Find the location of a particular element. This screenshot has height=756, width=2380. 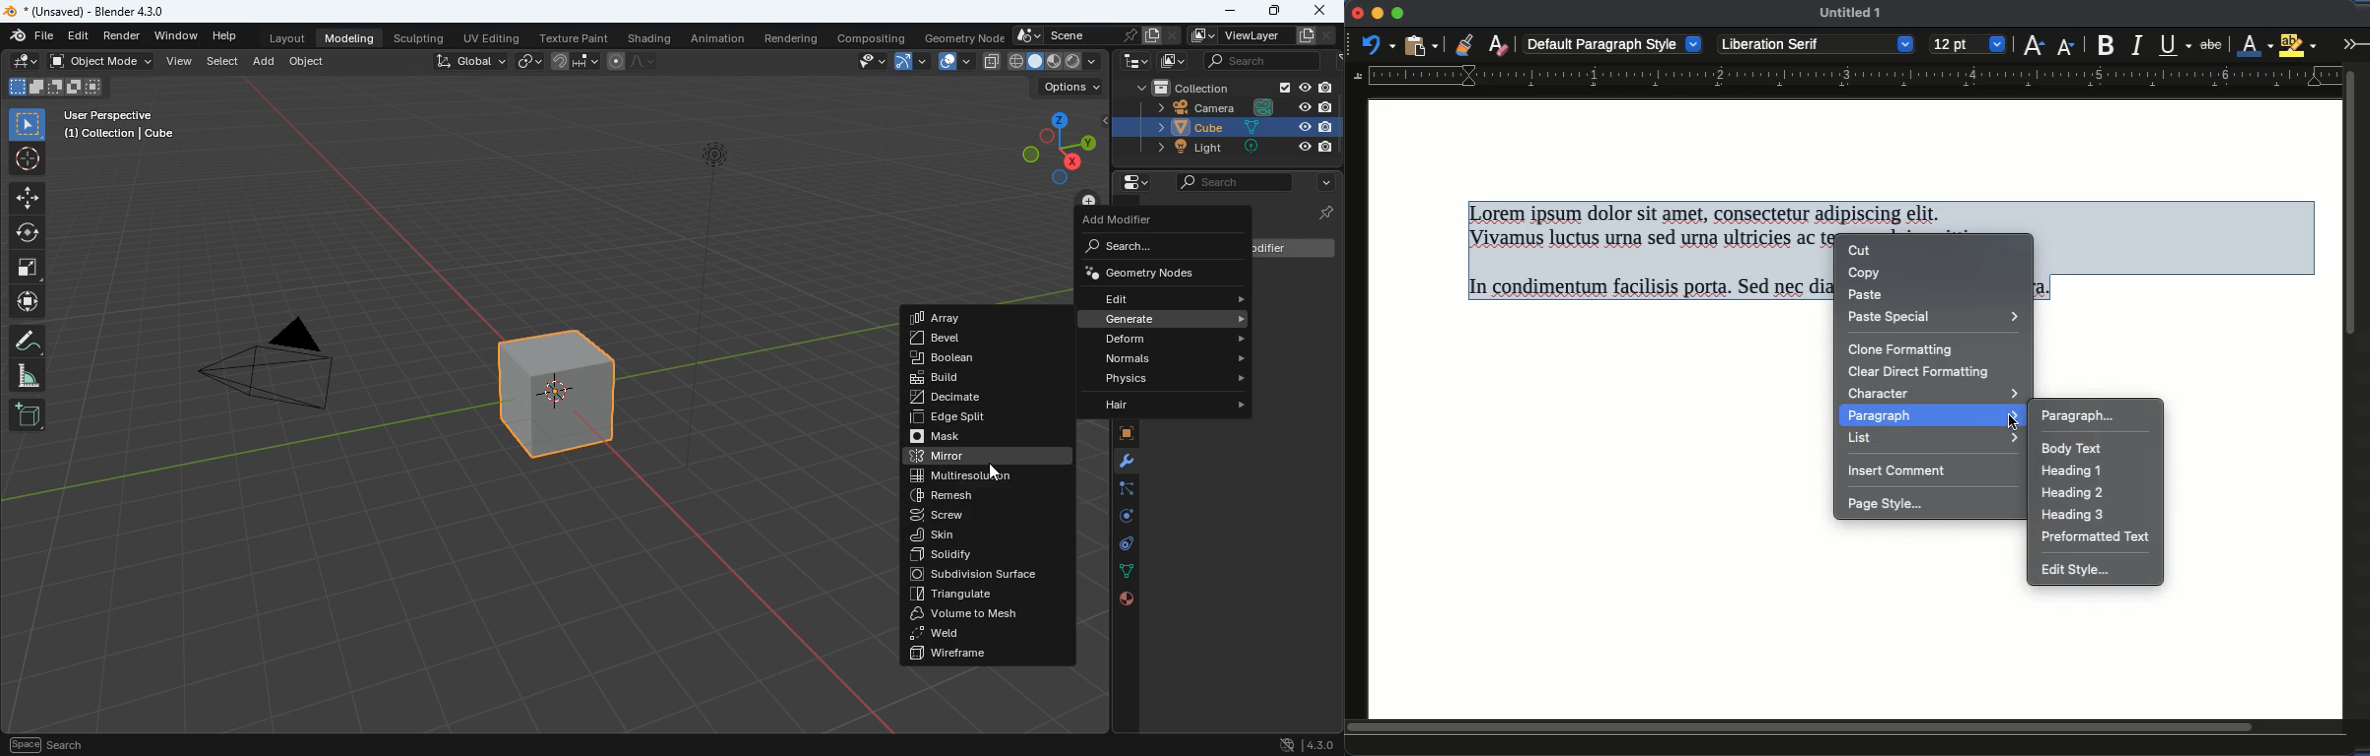

underline  is located at coordinates (2176, 45).